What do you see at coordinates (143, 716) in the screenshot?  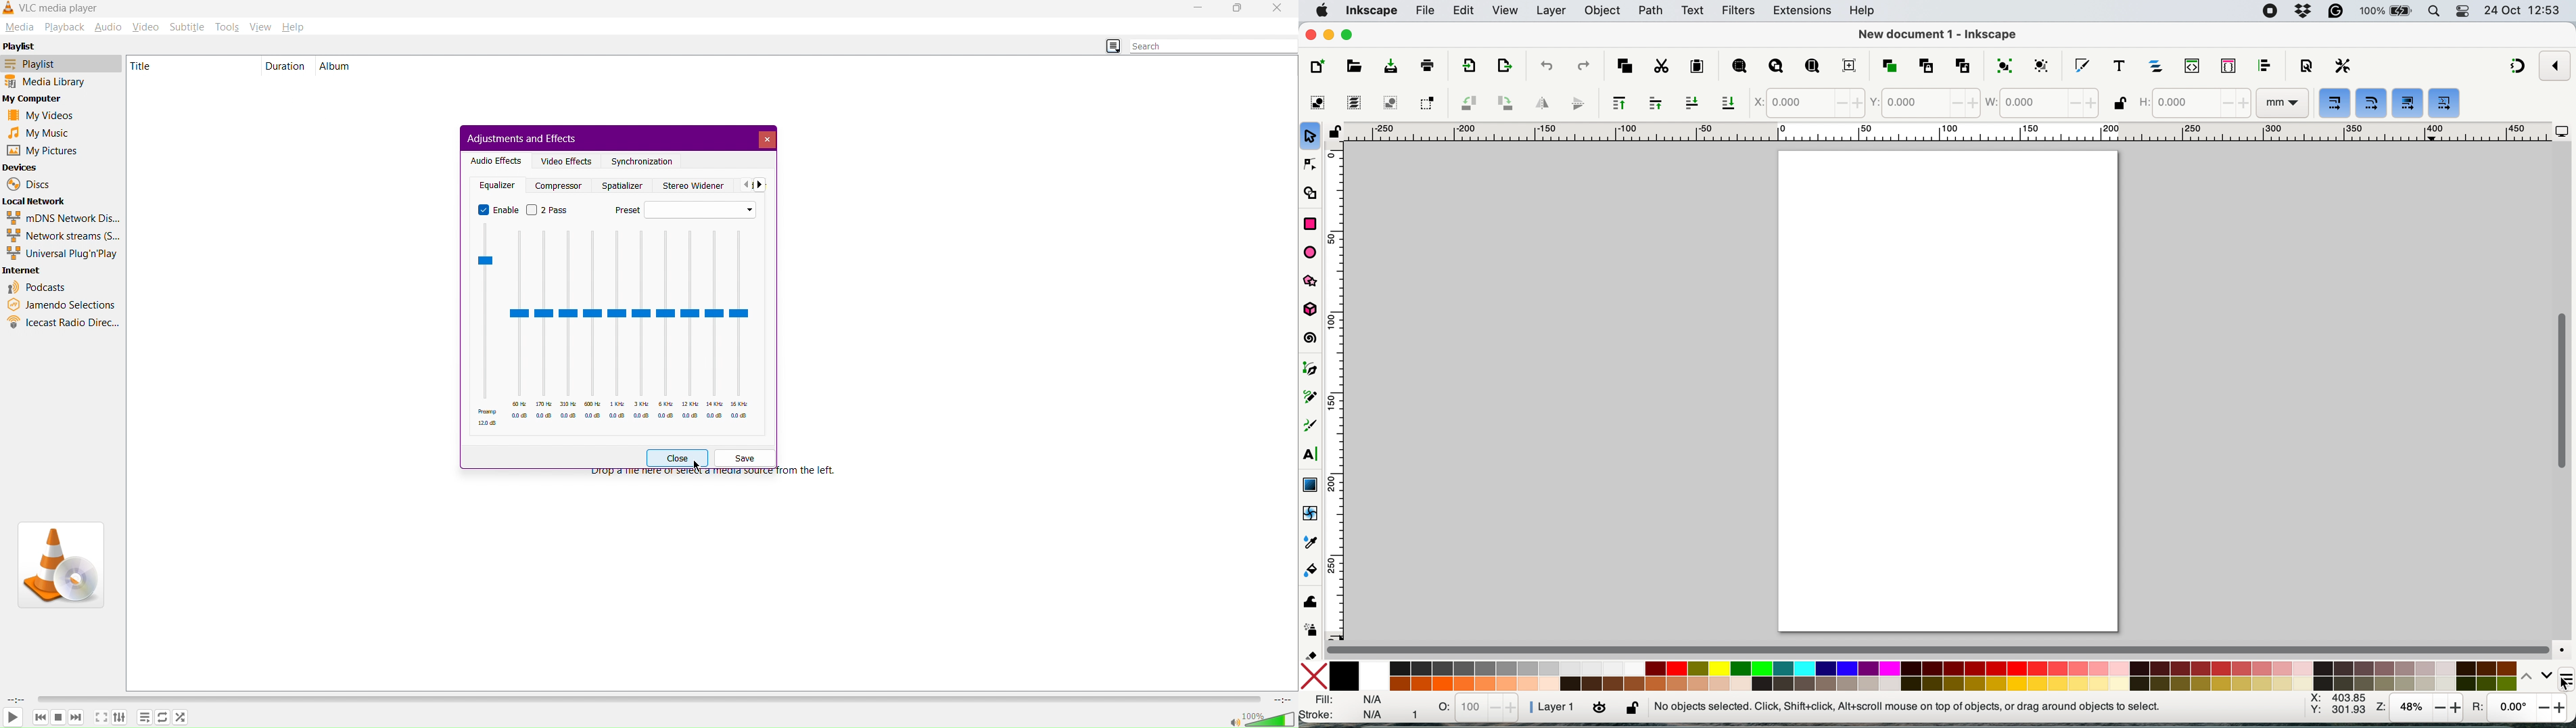 I see `Options` at bounding box center [143, 716].